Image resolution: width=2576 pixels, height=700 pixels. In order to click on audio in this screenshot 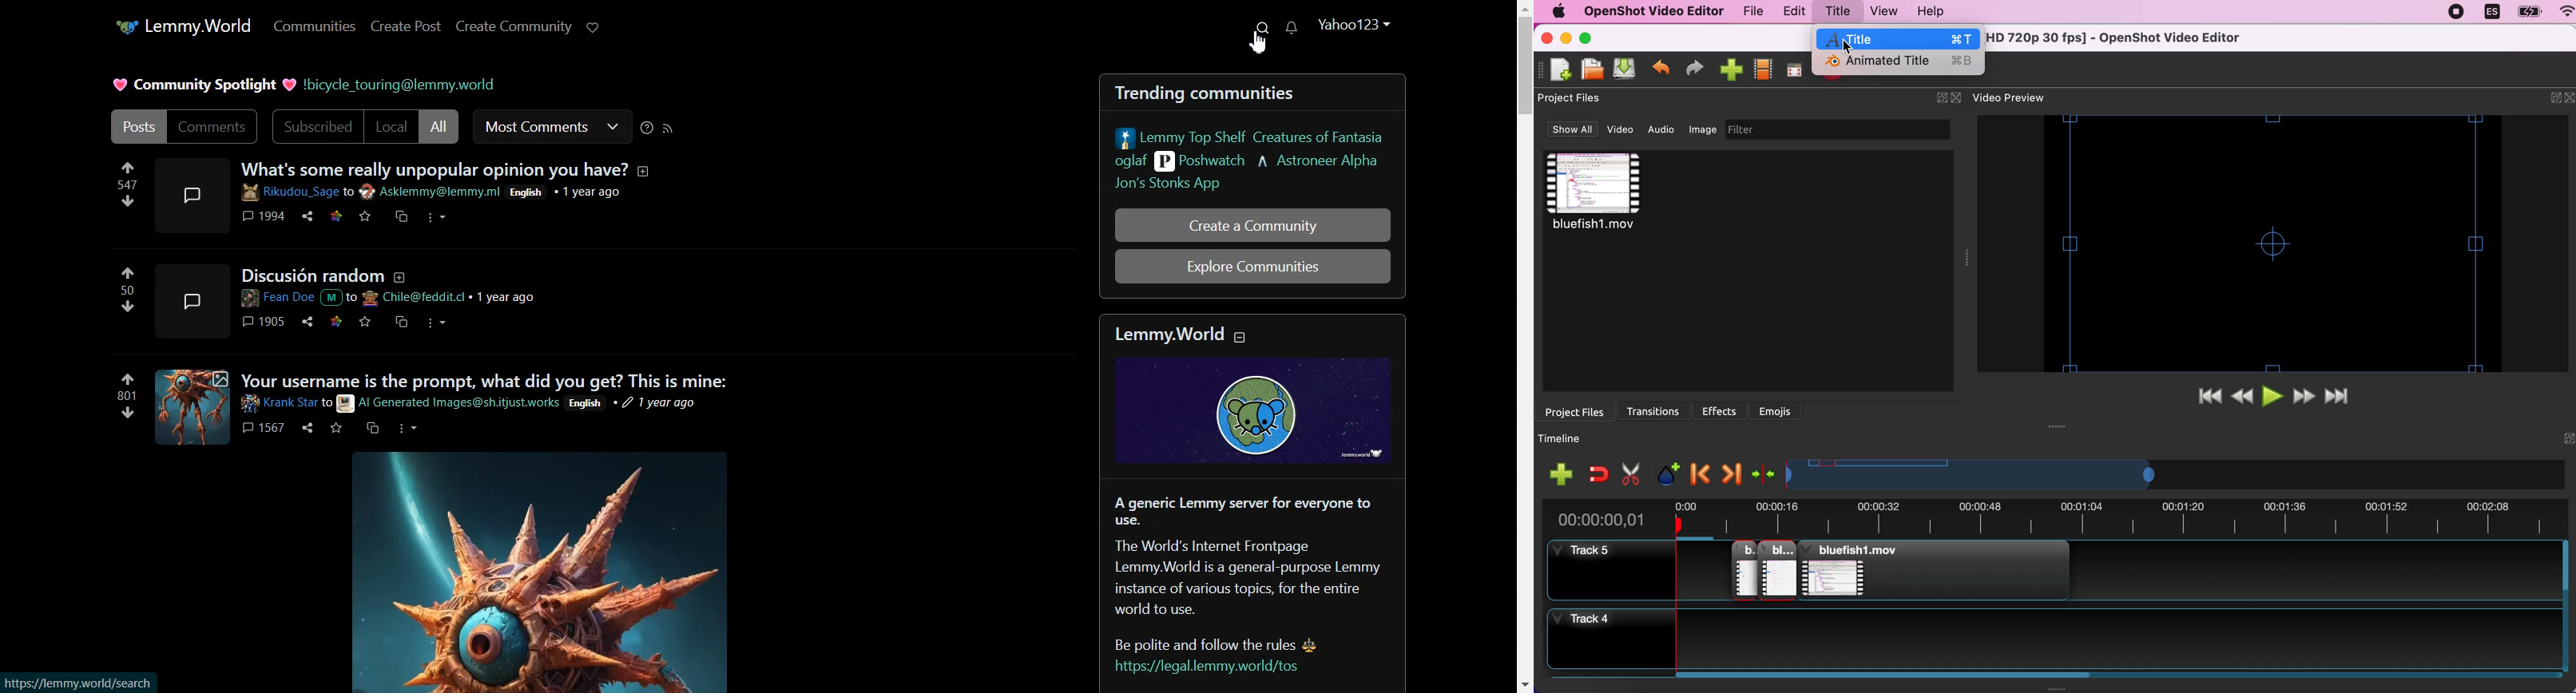, I will do `click(1665, 129)`.